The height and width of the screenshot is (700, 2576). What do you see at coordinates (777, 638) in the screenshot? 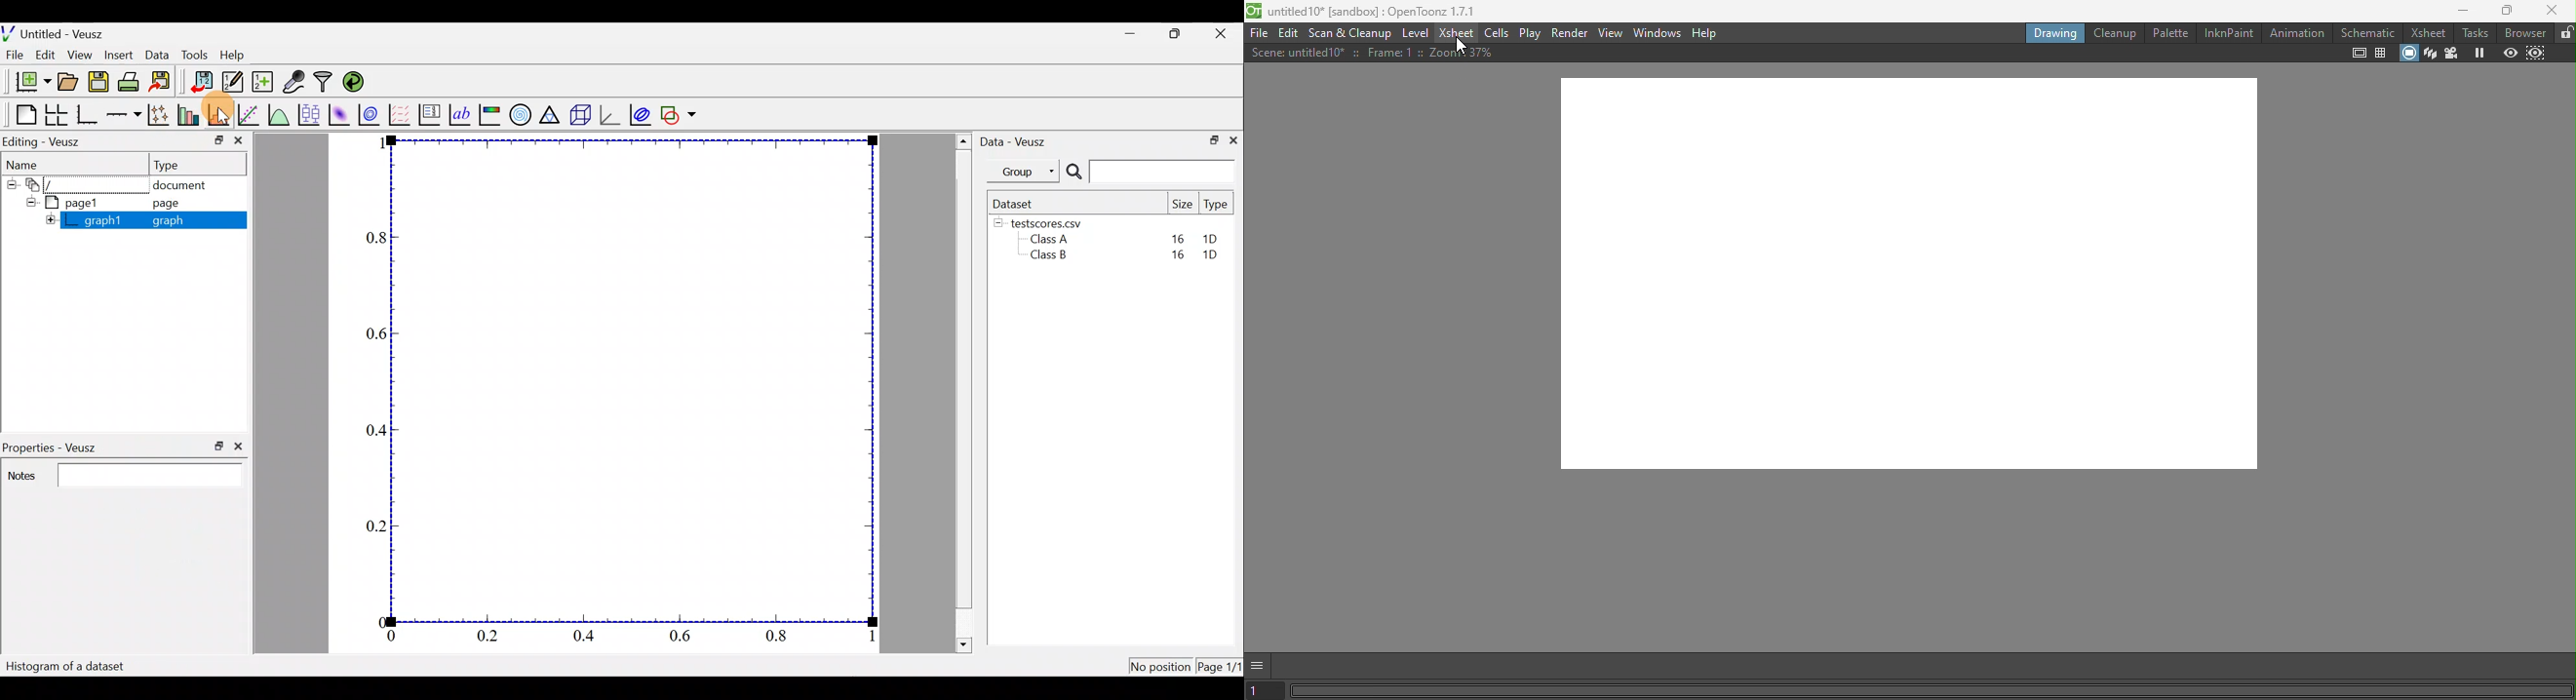
I see `0.8` at bounding box center [777, 638].